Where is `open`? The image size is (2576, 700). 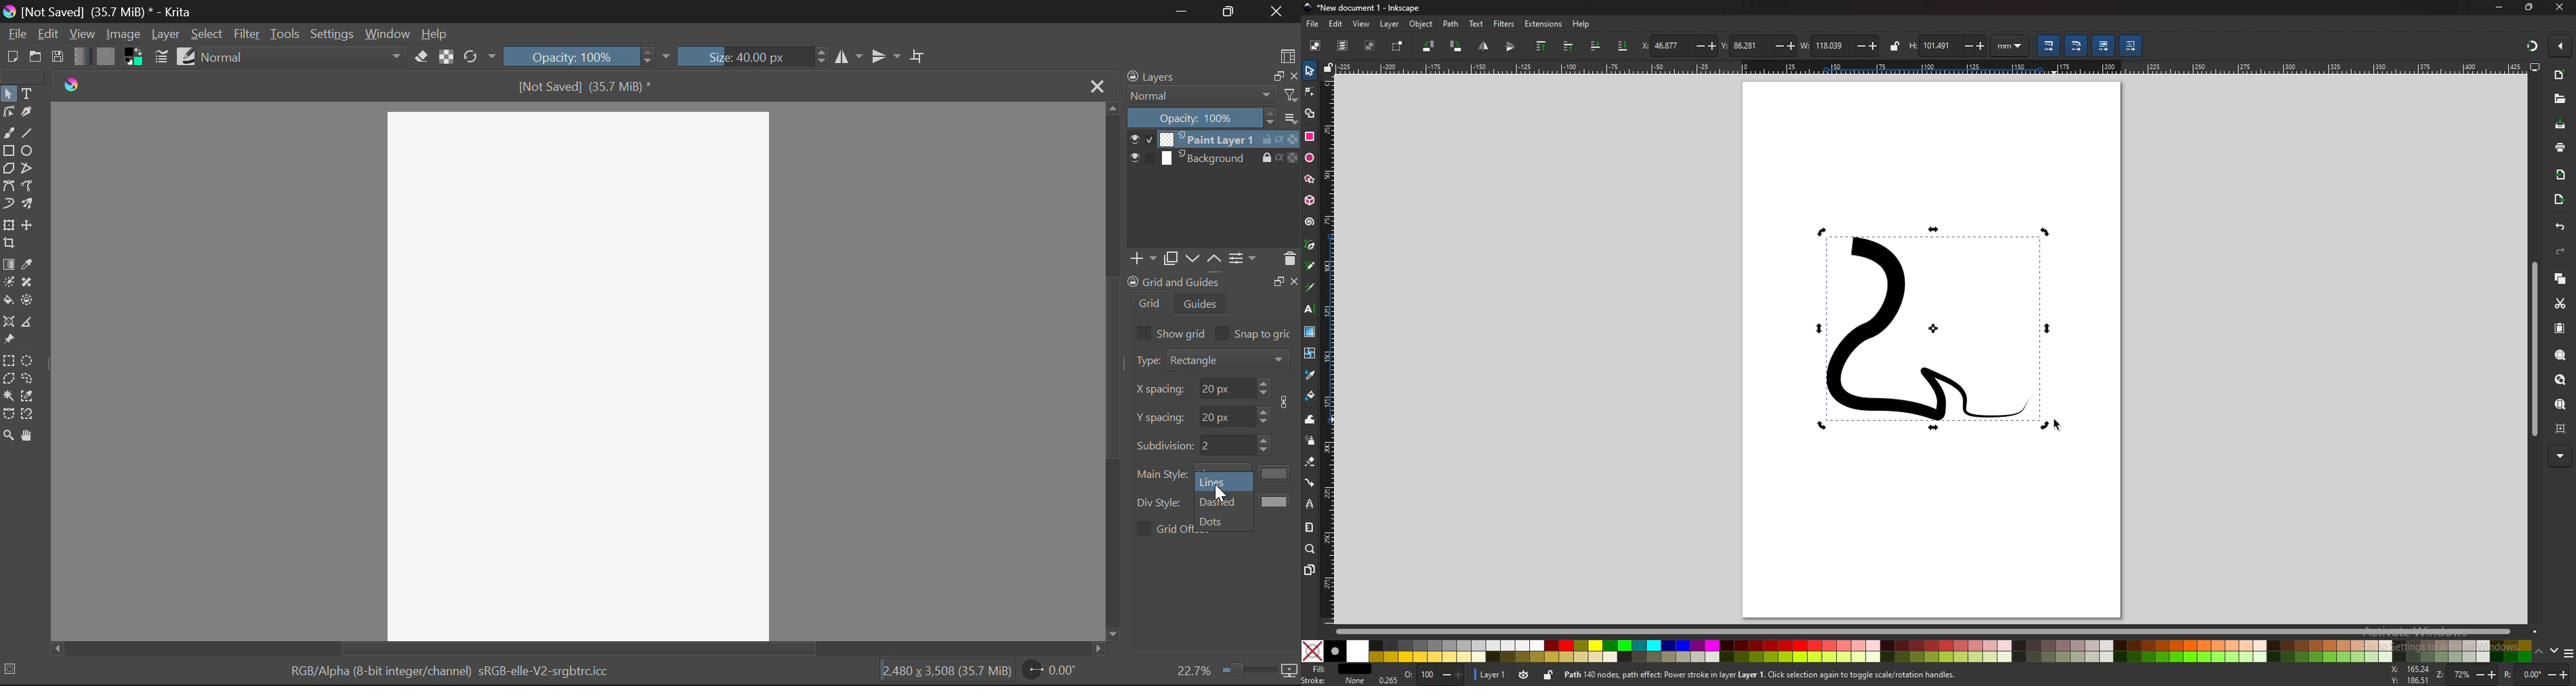 open is located at coordinates (2559, 98).